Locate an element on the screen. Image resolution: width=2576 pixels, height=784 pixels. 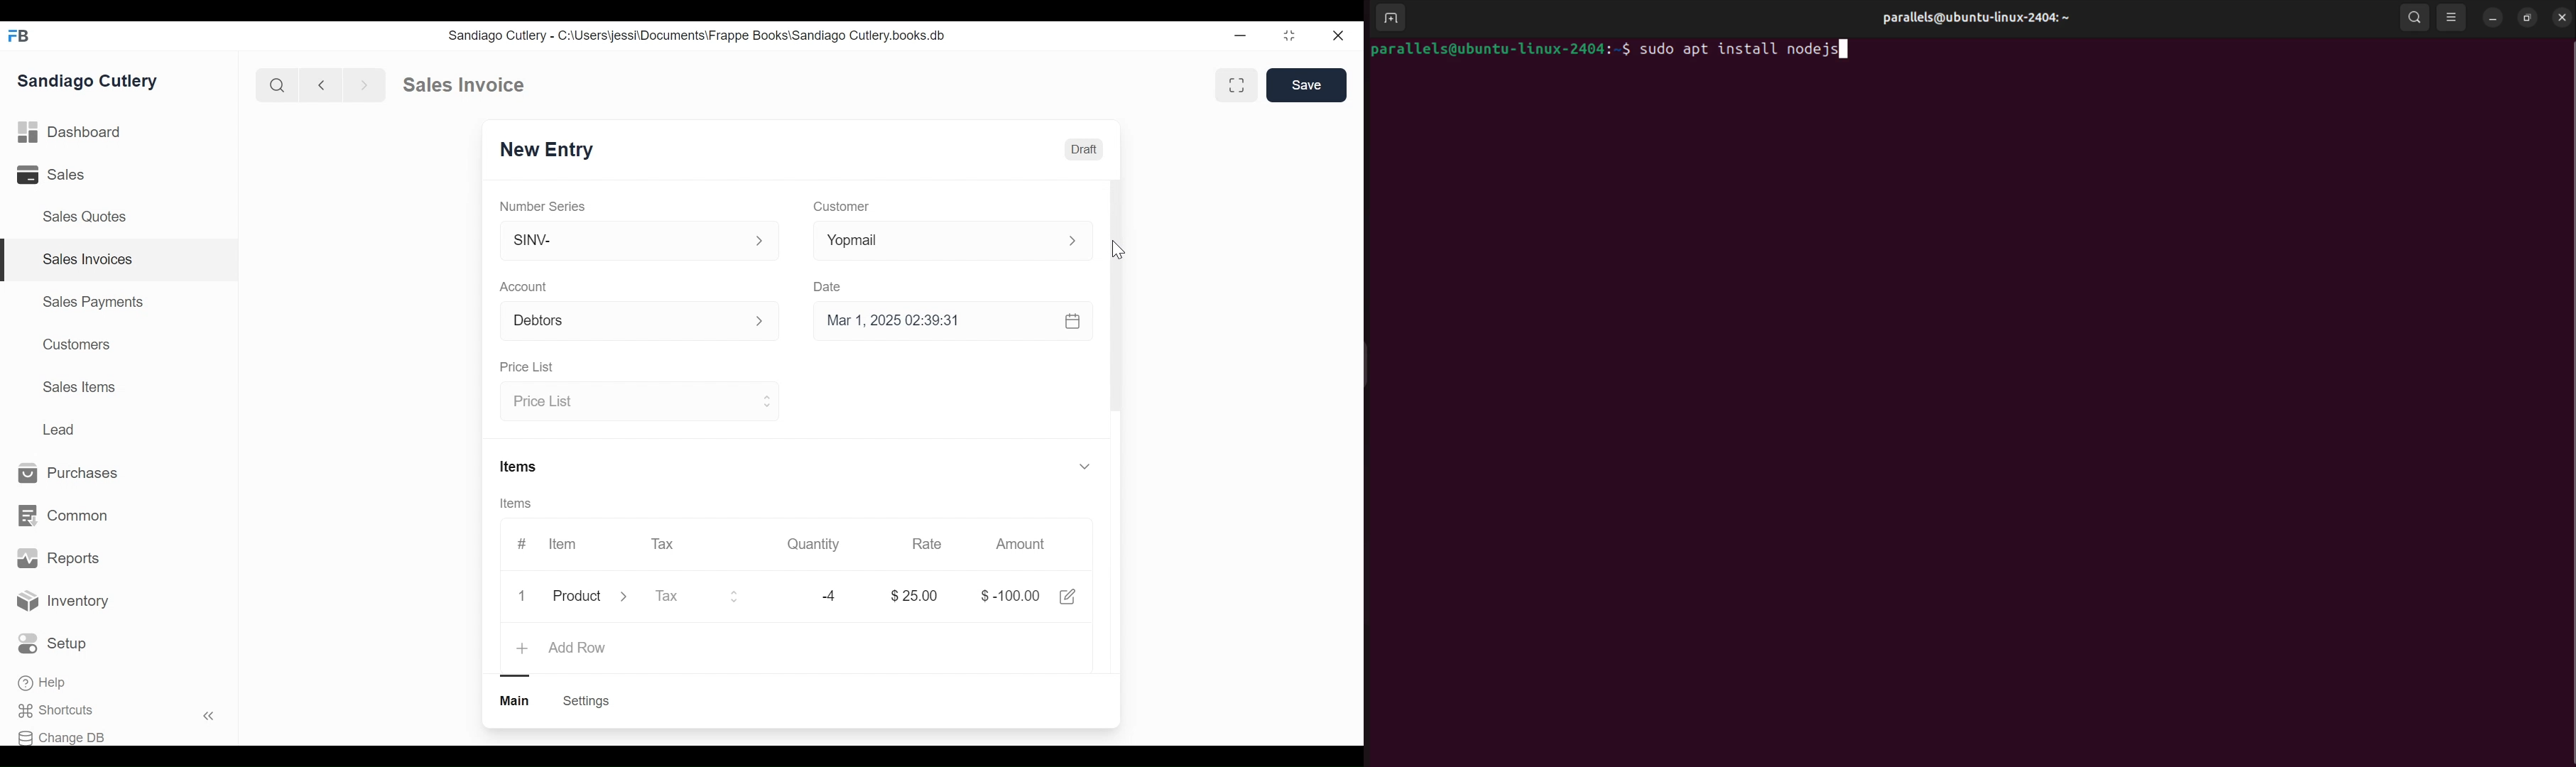
Rate is located at coordinates (927, 543).